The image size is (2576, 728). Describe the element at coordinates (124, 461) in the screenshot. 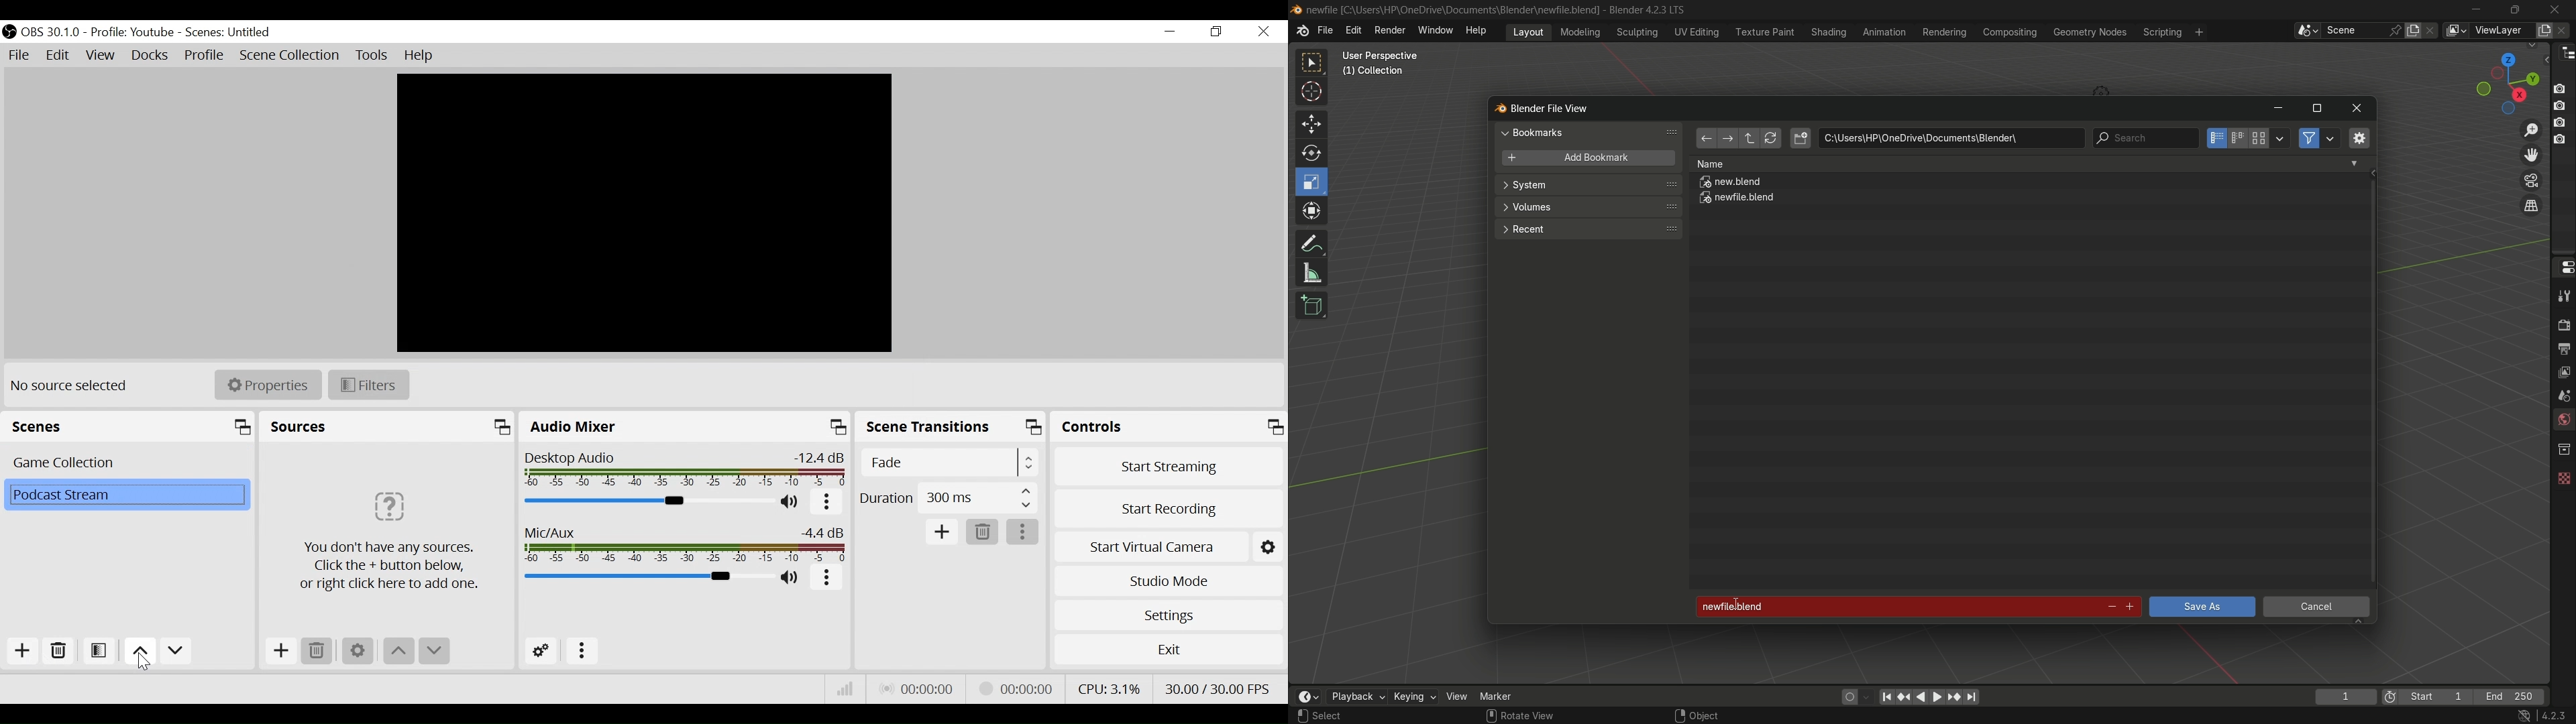

I see `Scene` at that location.